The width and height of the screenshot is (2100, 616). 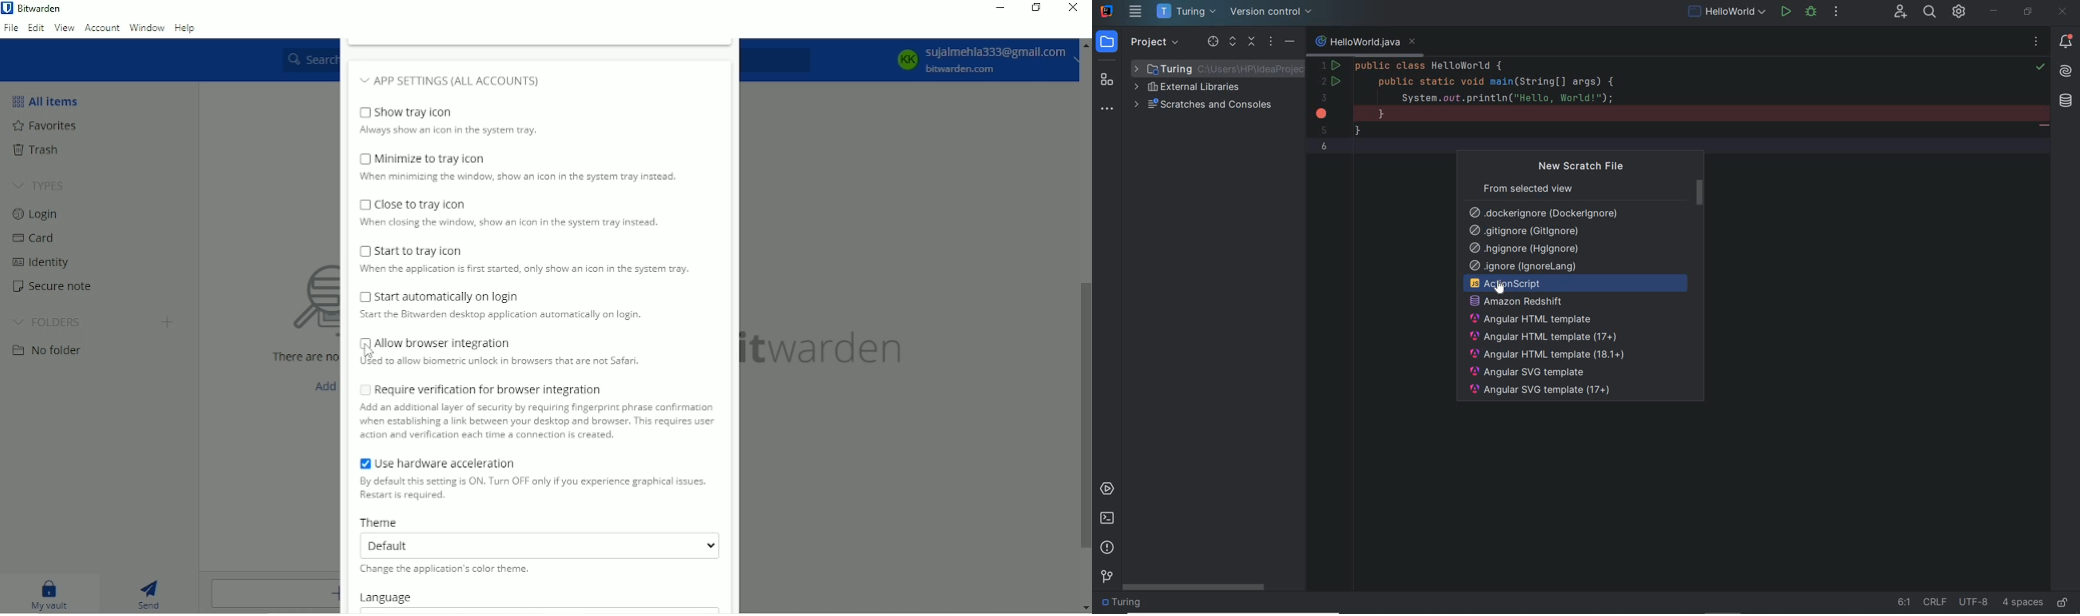 What do you see at coordinates (414, 251) in the screenshot?
I see `Start to tray icon` at bounding box center [414, 251].